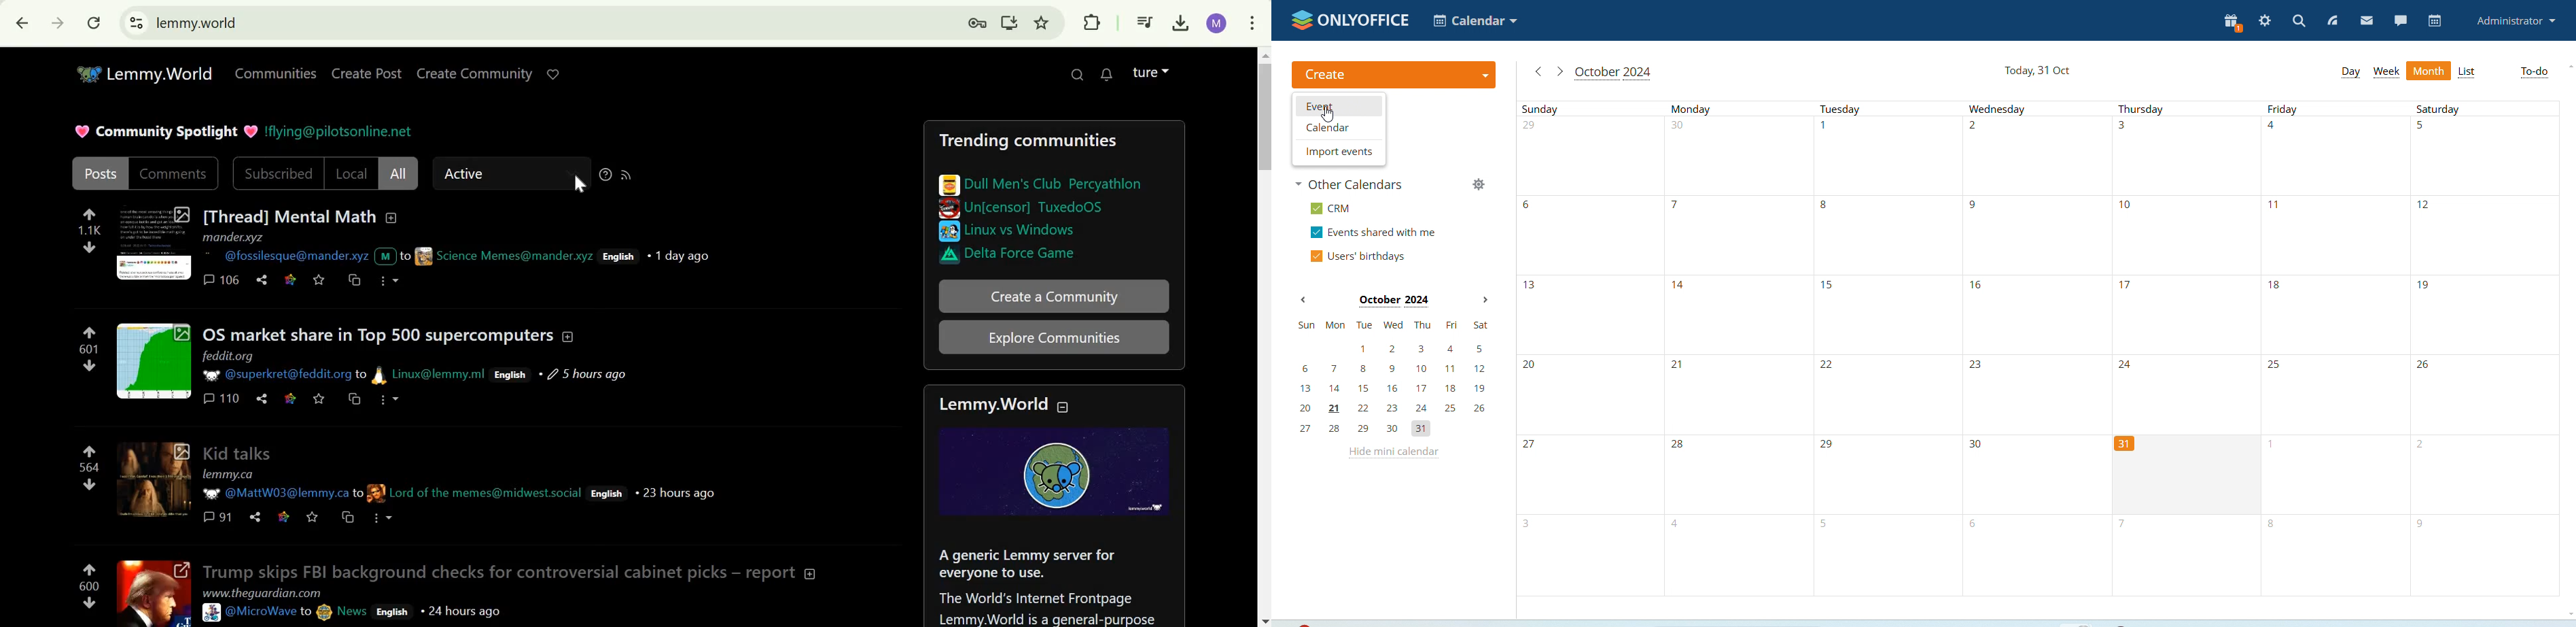 The width and height of the screenshot is (2576, 644). What do you see at coordinates (478, 74) in the screenshot?
I see `Create Community` at bounding box center [478, 74].